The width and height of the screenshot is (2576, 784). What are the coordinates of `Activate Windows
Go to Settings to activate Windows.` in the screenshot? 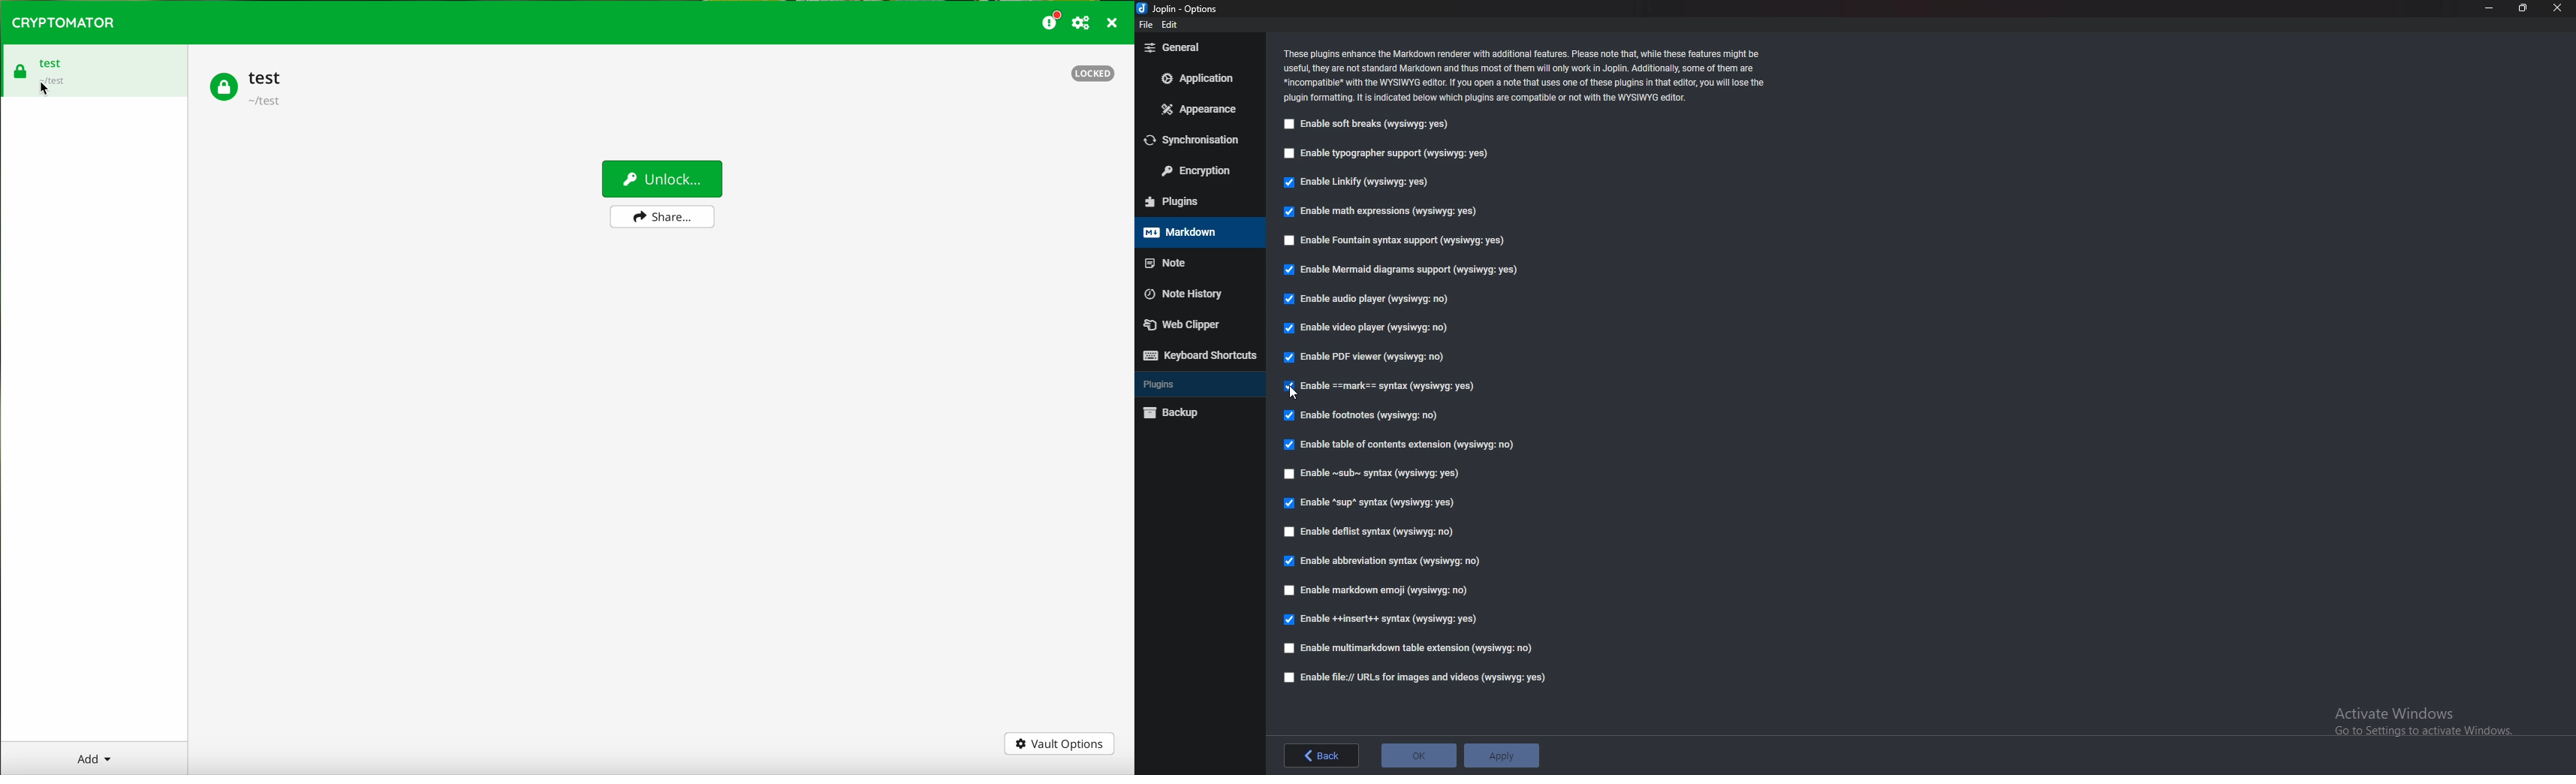 It's located at (2416, 717).